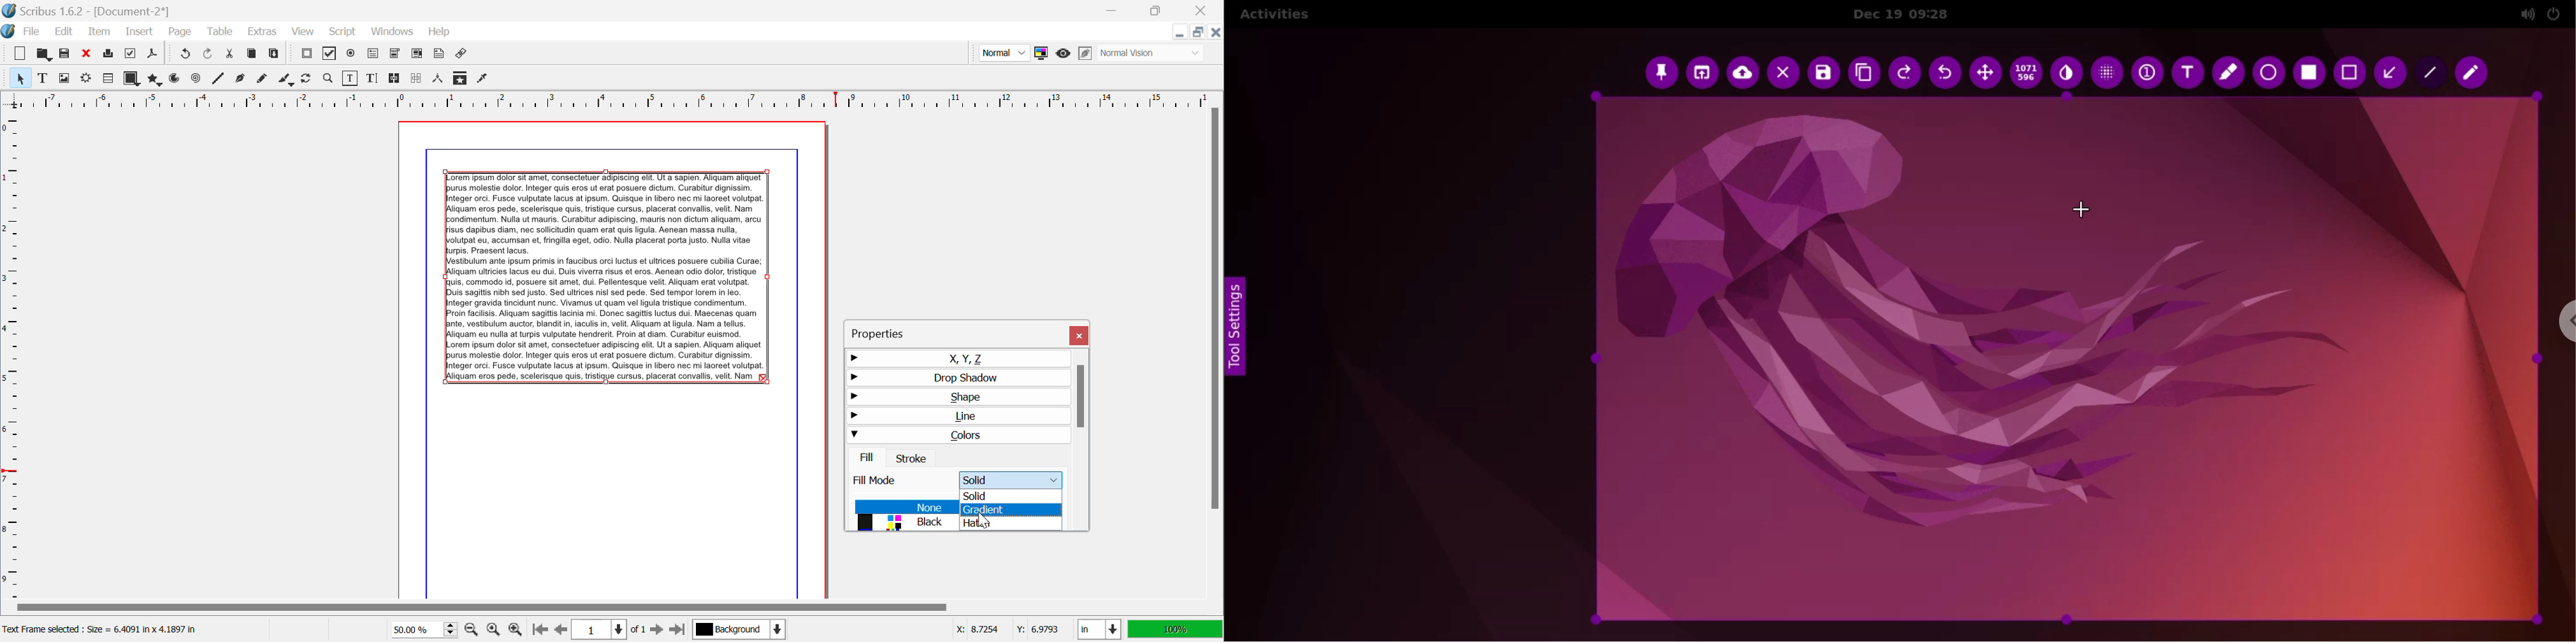 The height and width of the screenshot is (644, 2576). Describe the element at coordinates (1013, 479) in the screenshot. I see `Dropdown Open` at that location.